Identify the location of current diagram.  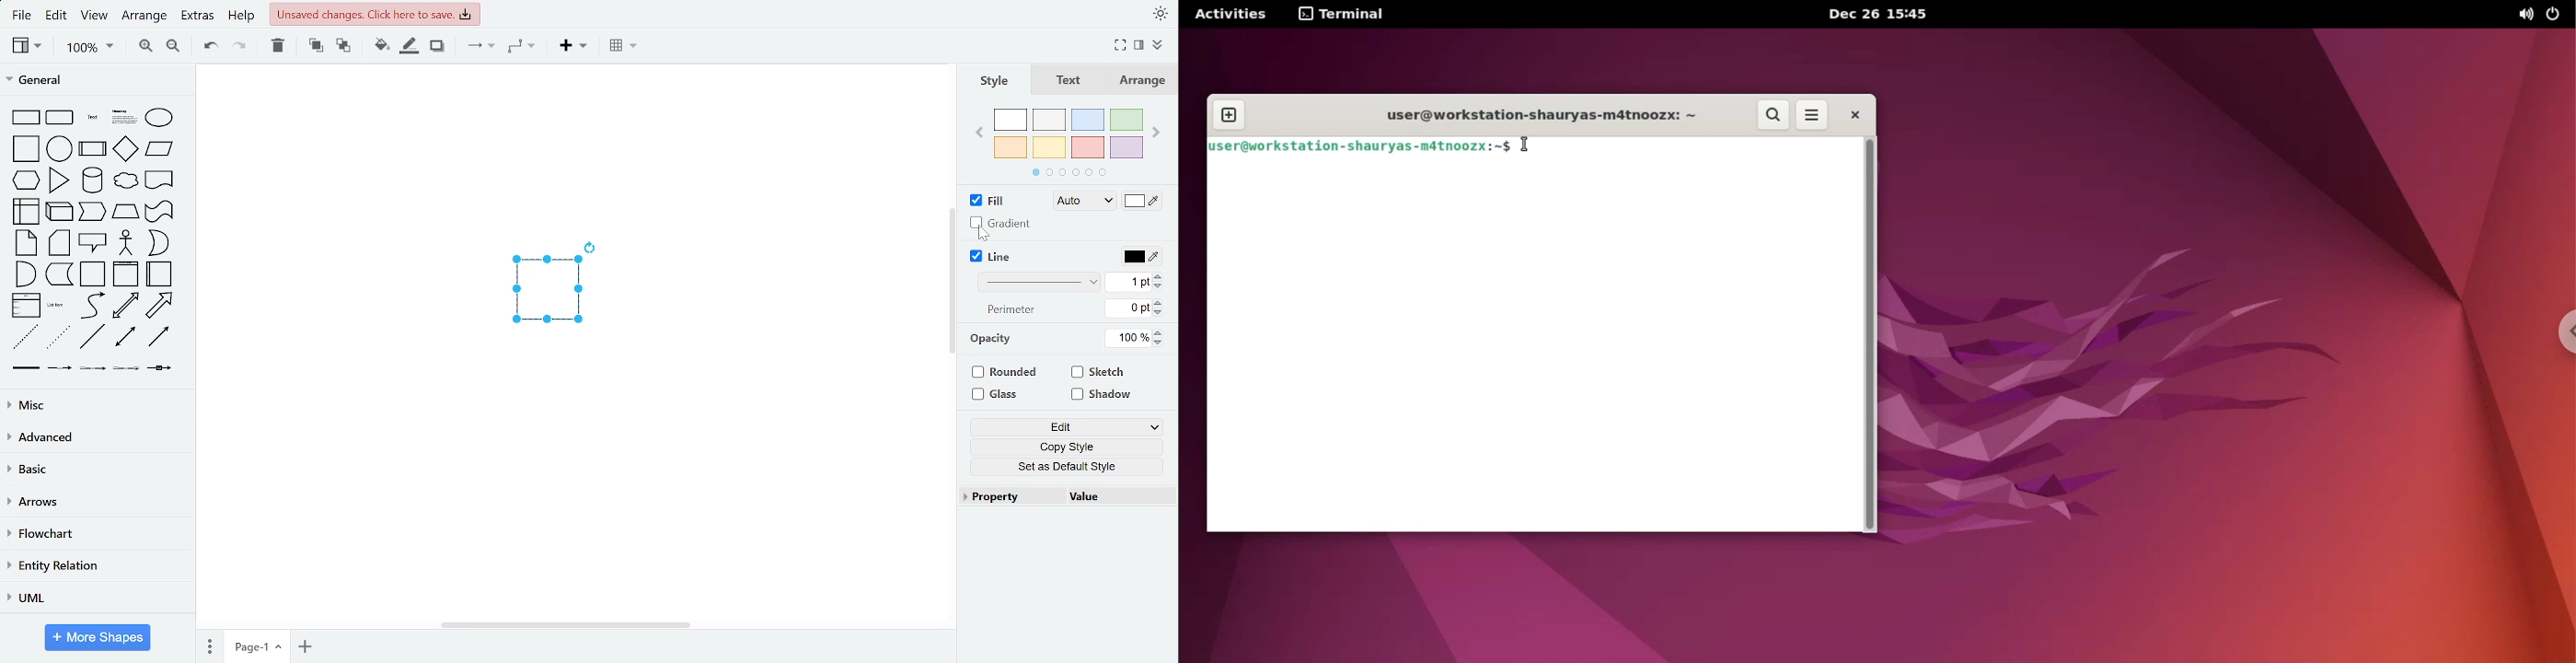
(539, 285).